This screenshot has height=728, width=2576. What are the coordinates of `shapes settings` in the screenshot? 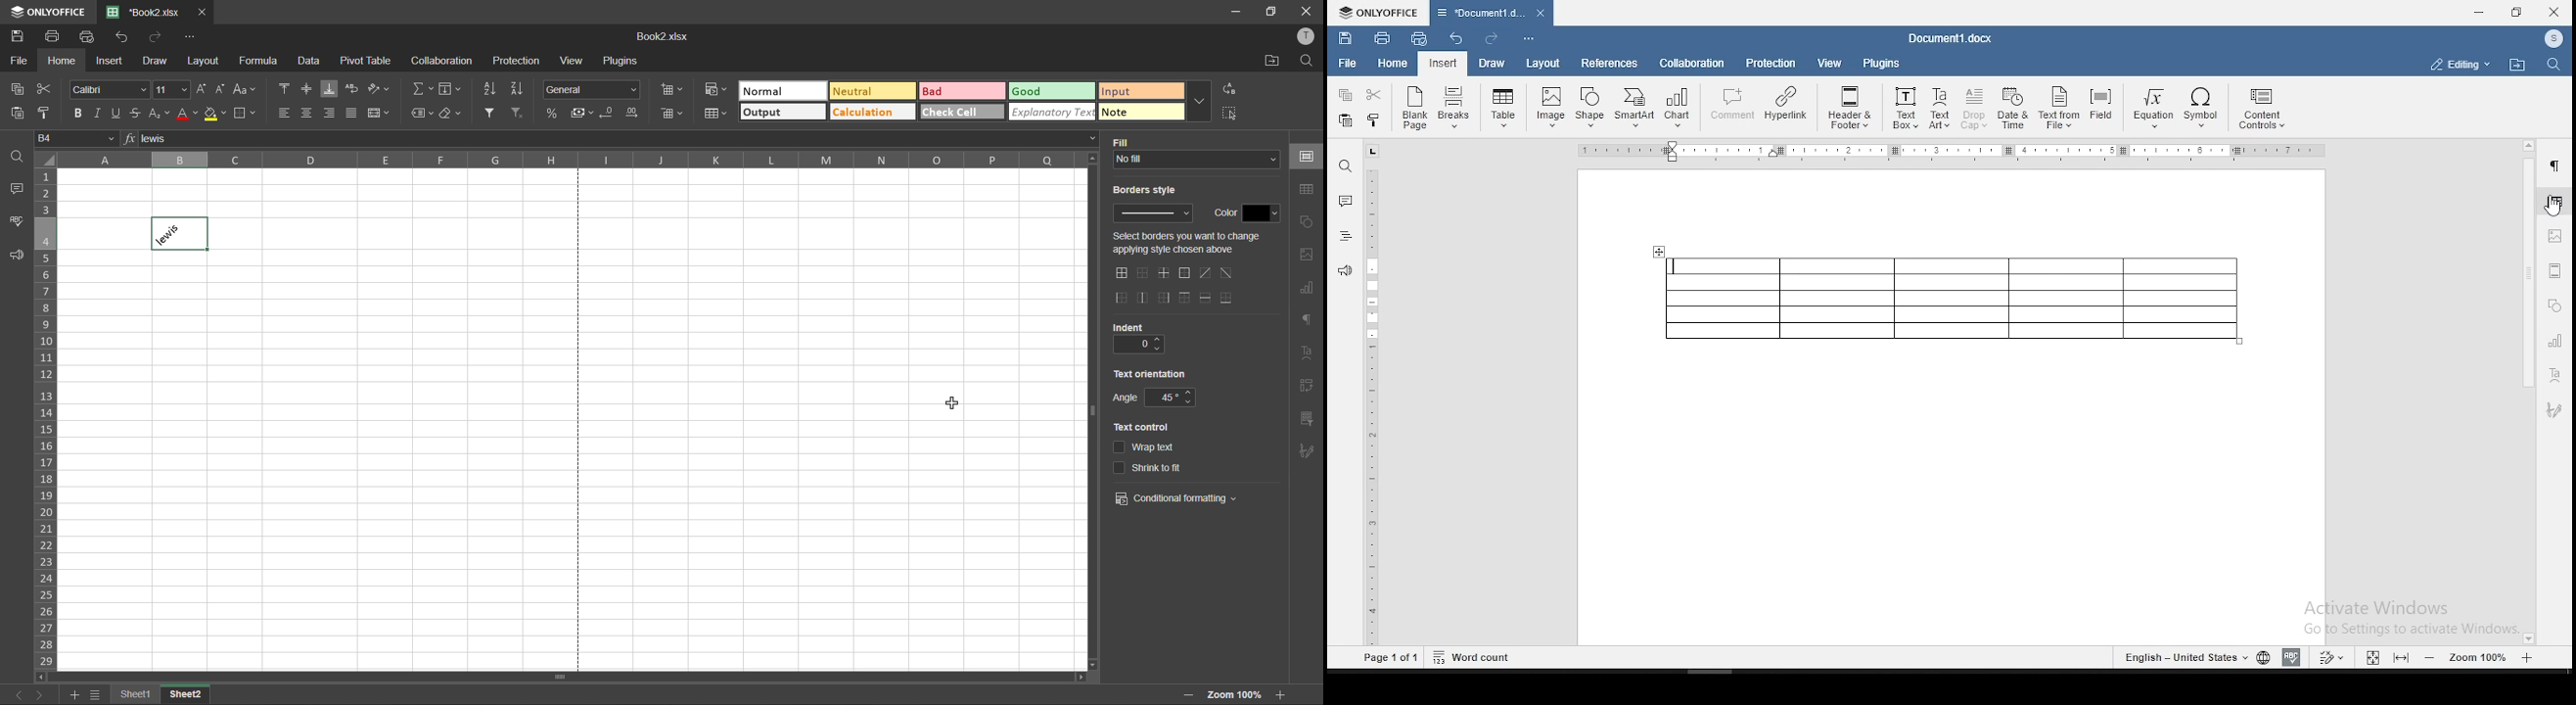 It's located at (2553, 306).